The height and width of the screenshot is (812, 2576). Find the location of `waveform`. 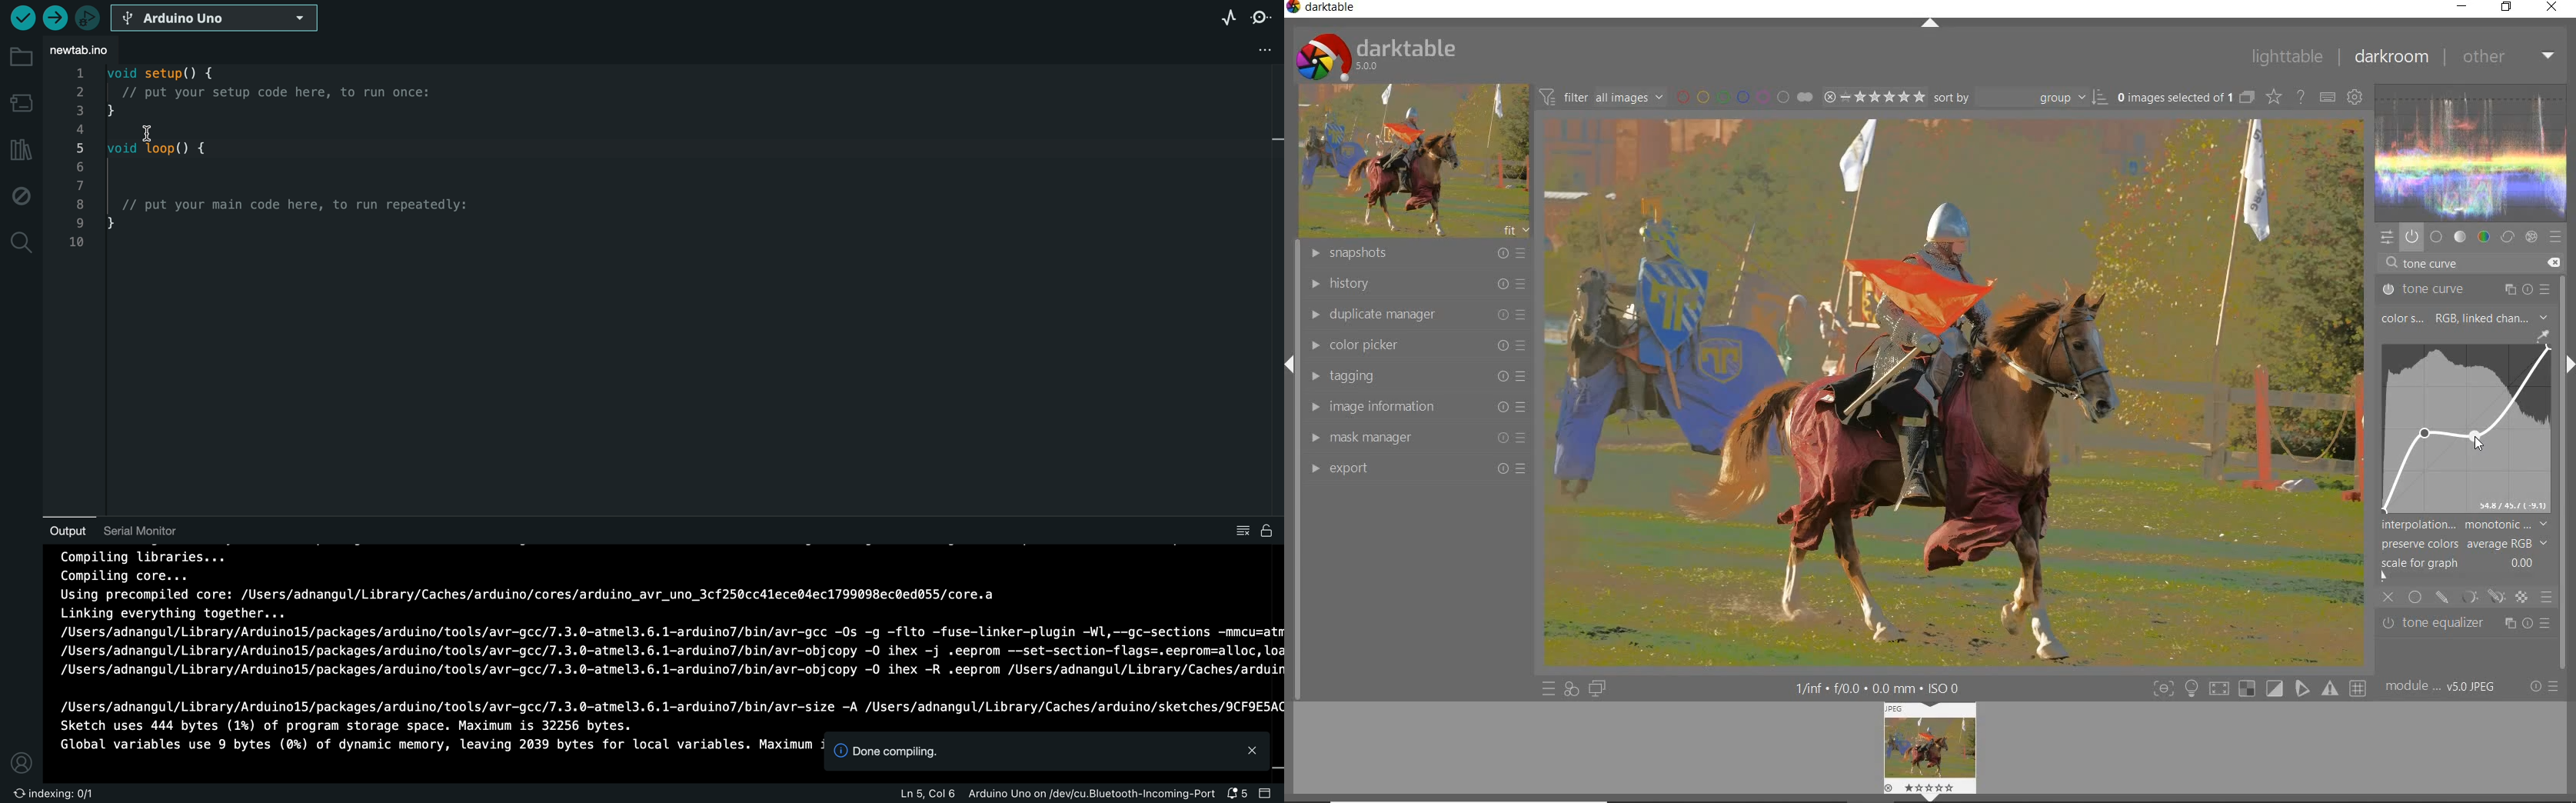

waveform is located at coordinates (2471, 151).